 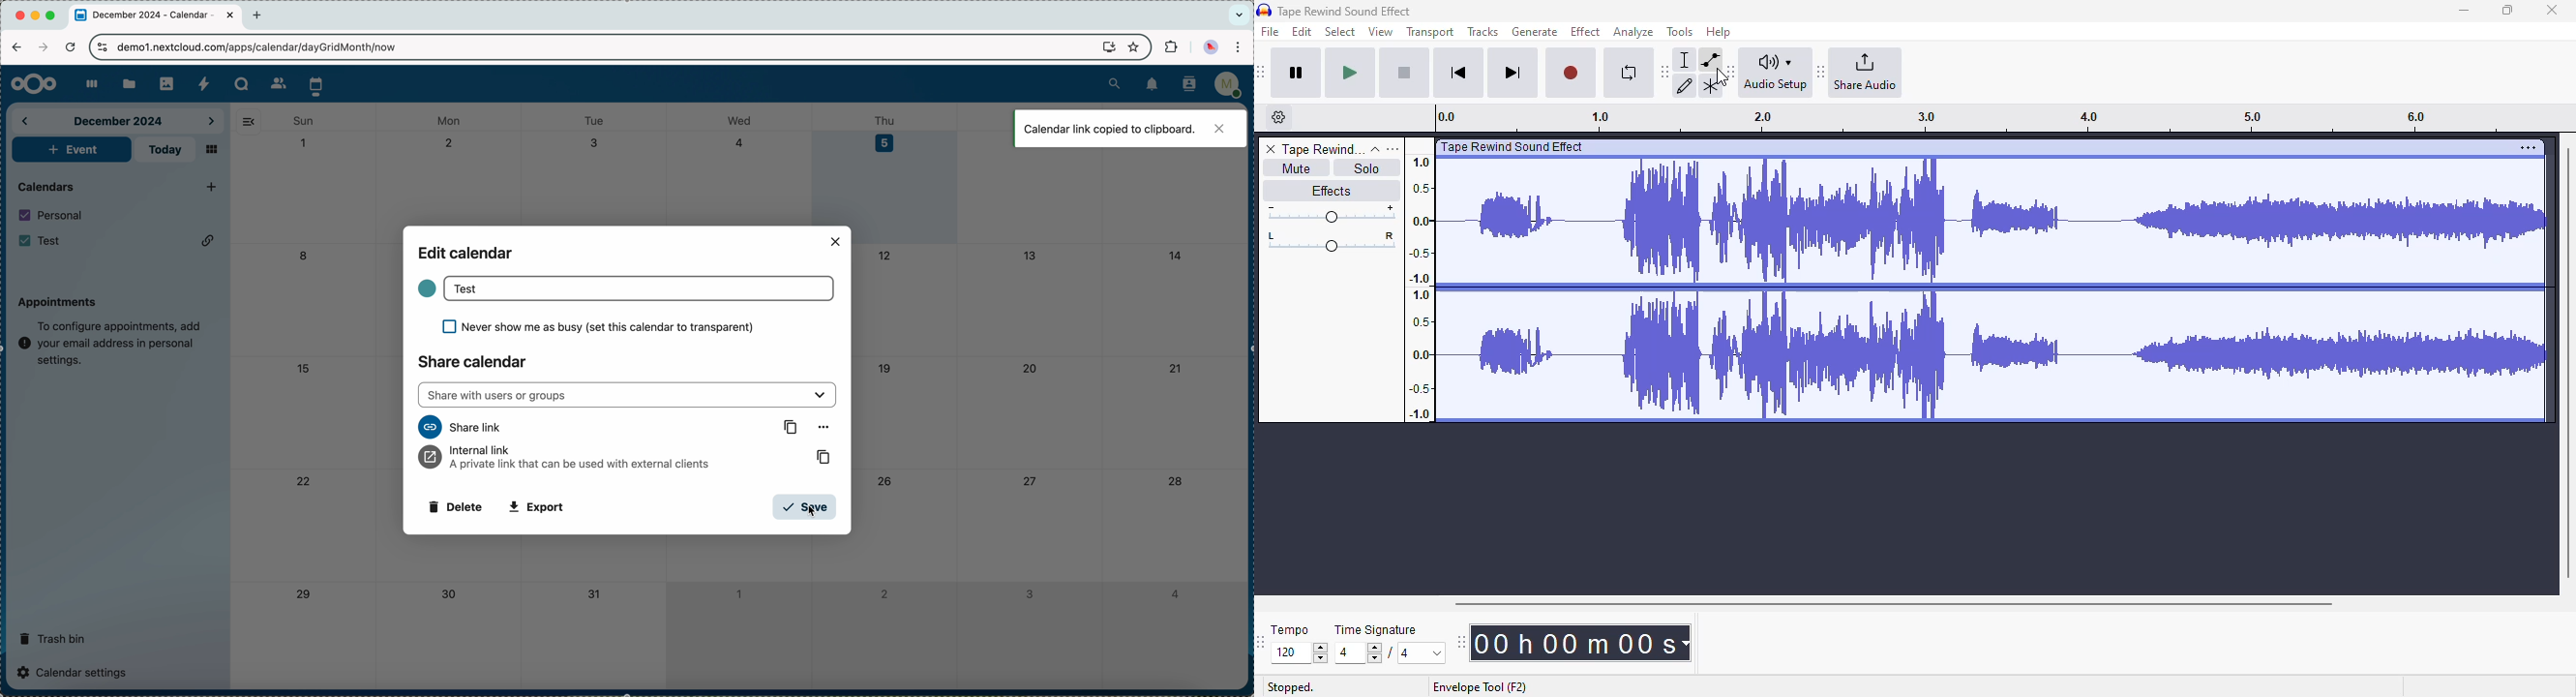 What do you see at coordinates (453, 144) in the screenshot?
I see `2` at bounding box center [453, 144].